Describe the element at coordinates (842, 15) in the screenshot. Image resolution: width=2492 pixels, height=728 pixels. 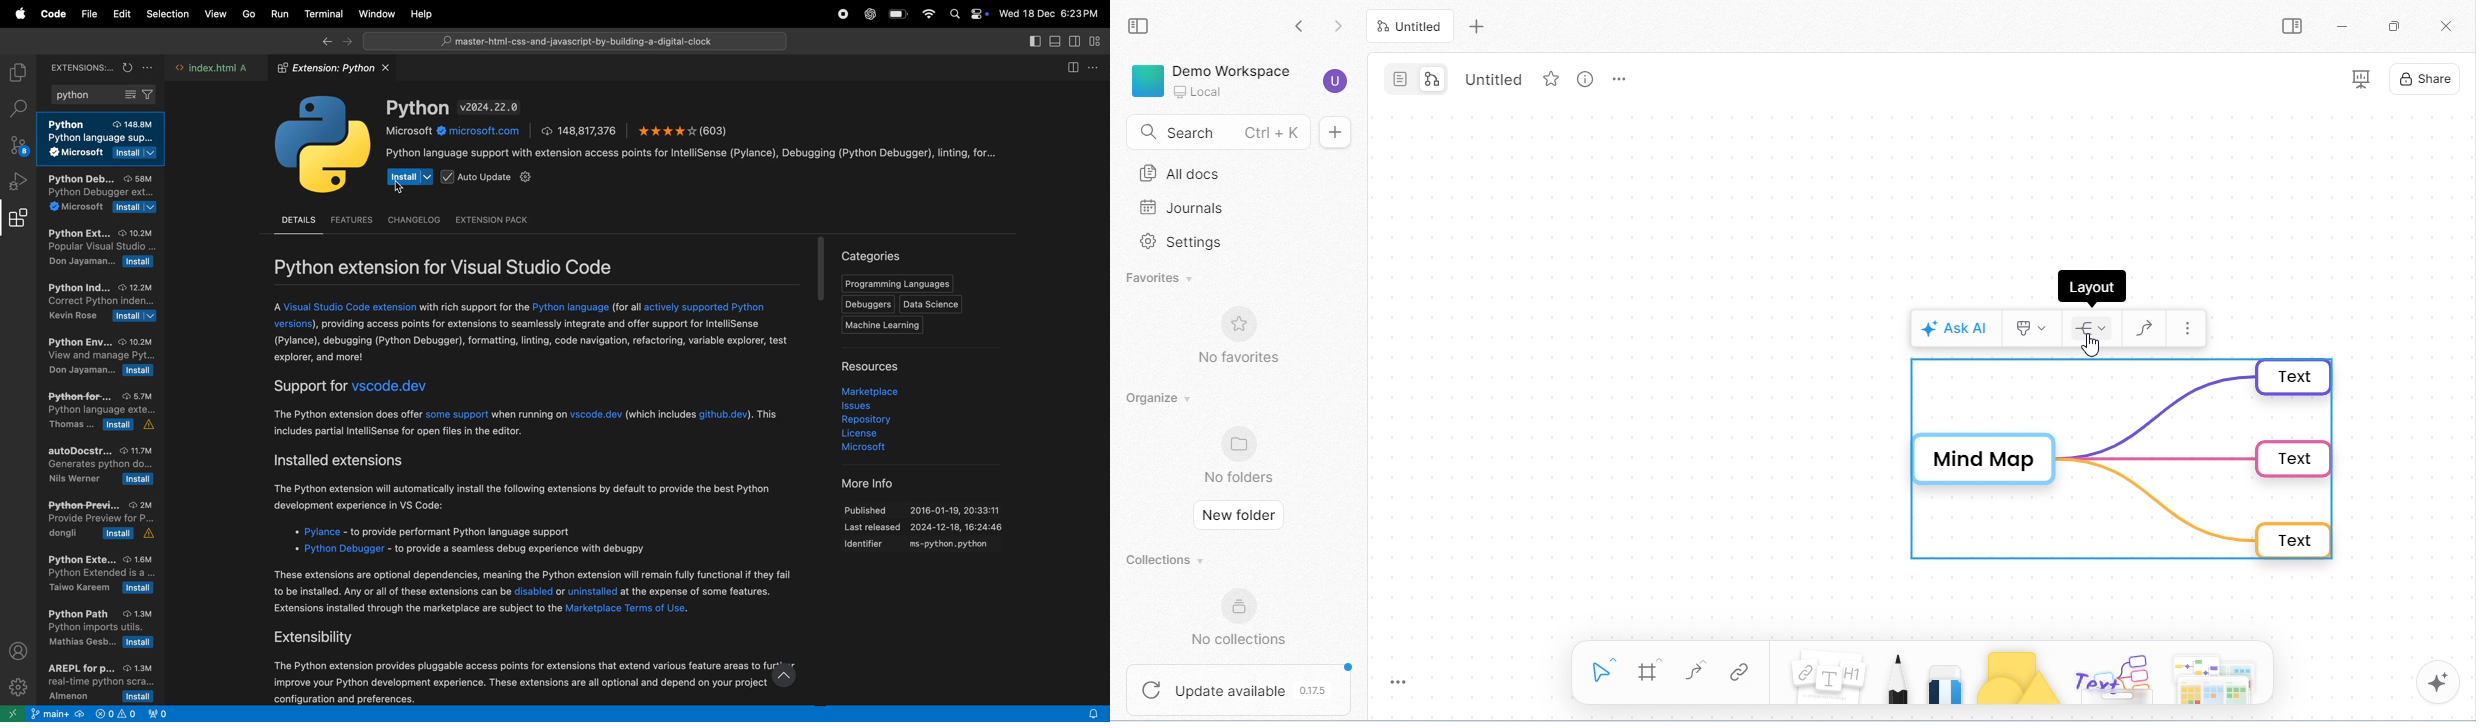
I see `record` at that location.